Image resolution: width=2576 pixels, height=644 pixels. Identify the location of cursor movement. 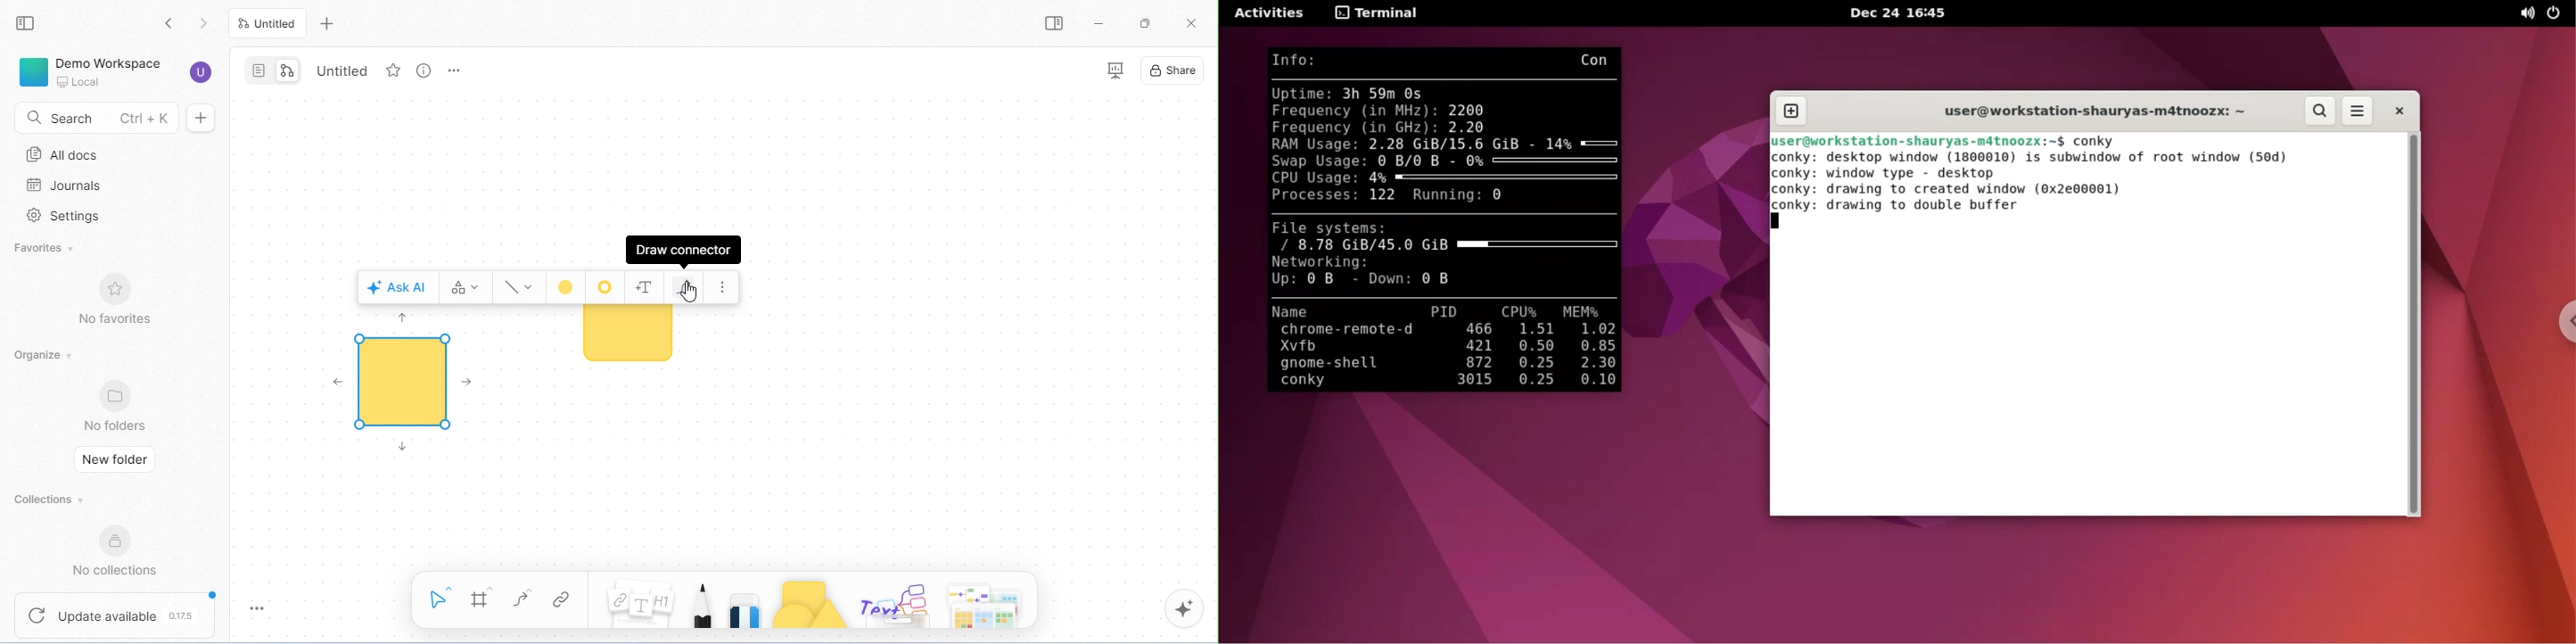
(689, 296).